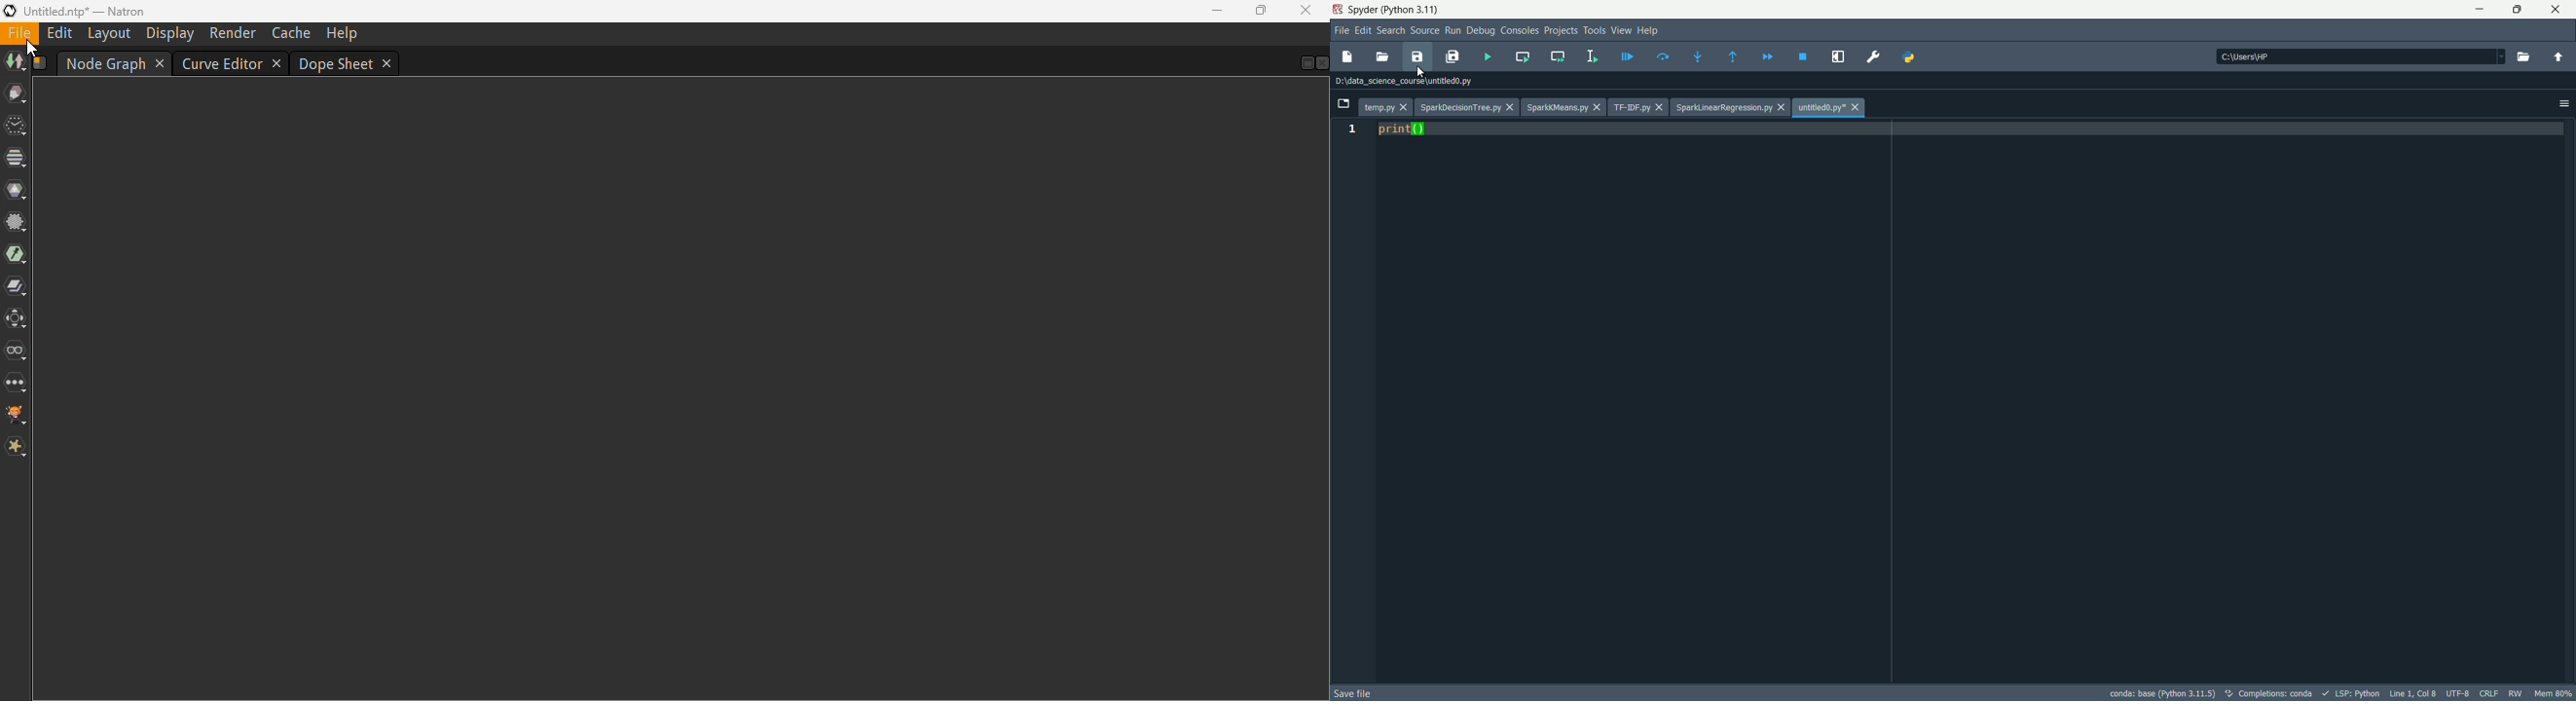 Image resolution: width=2576 pixels, height=728 pixels. Describe the element at coordinates (1406, 108) in the screenshot. I see `close` at that location.